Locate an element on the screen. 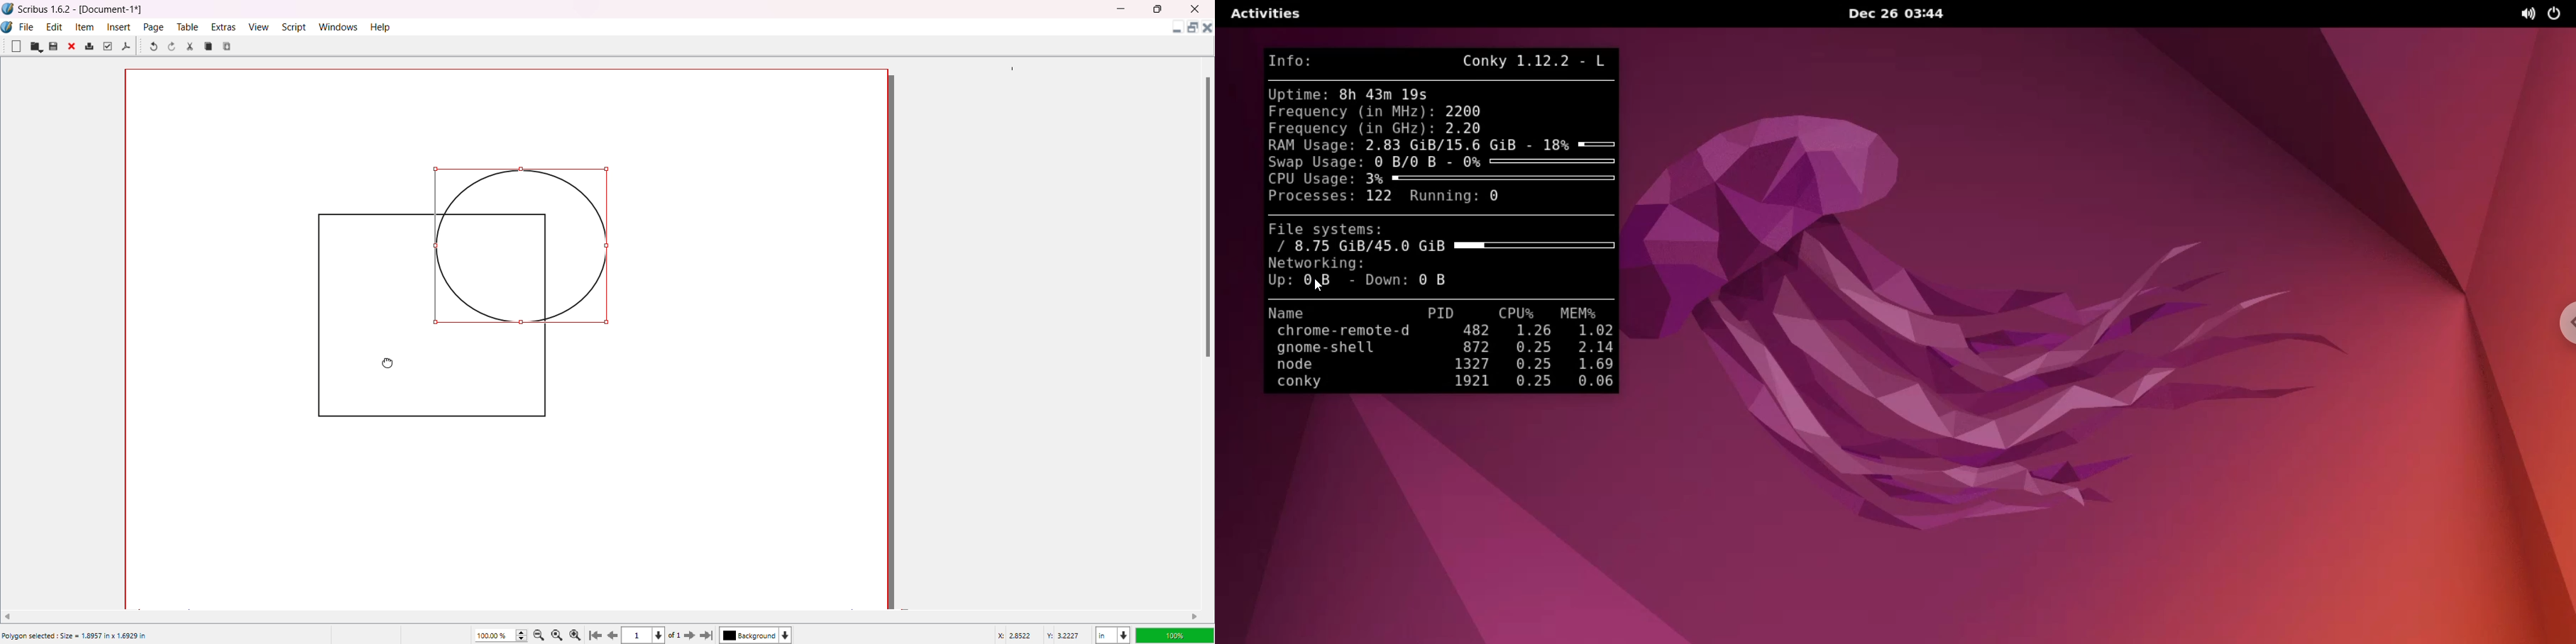  Windows is located at coordinates (341, 27).